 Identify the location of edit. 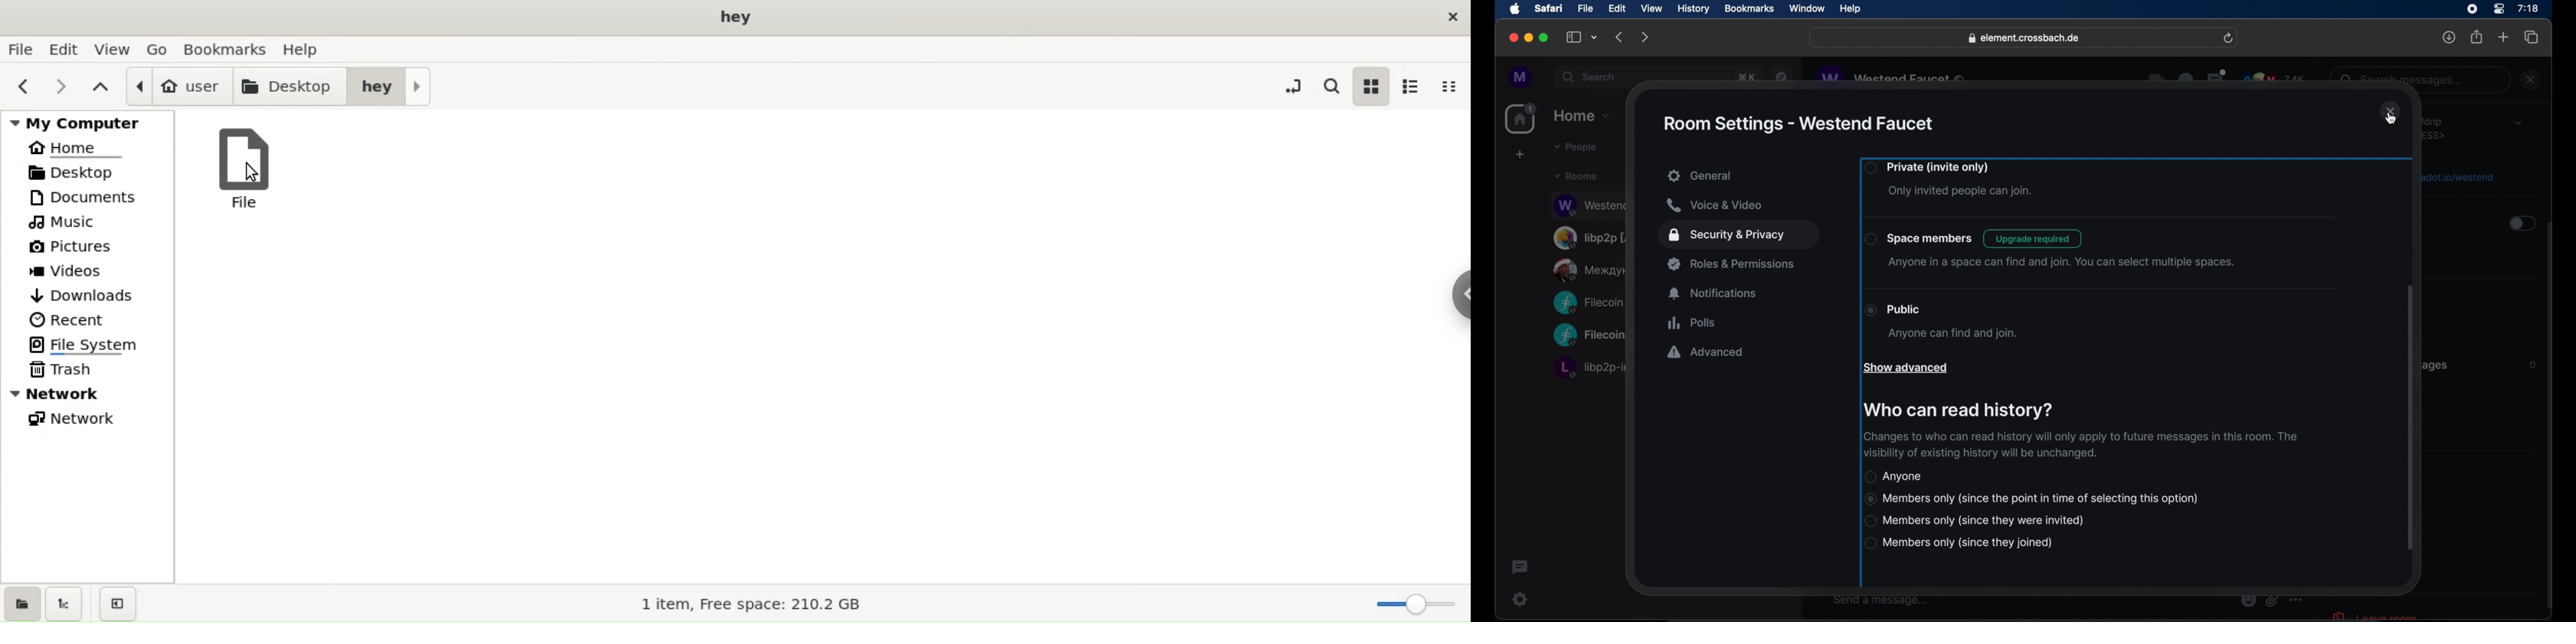
(1617, 8).